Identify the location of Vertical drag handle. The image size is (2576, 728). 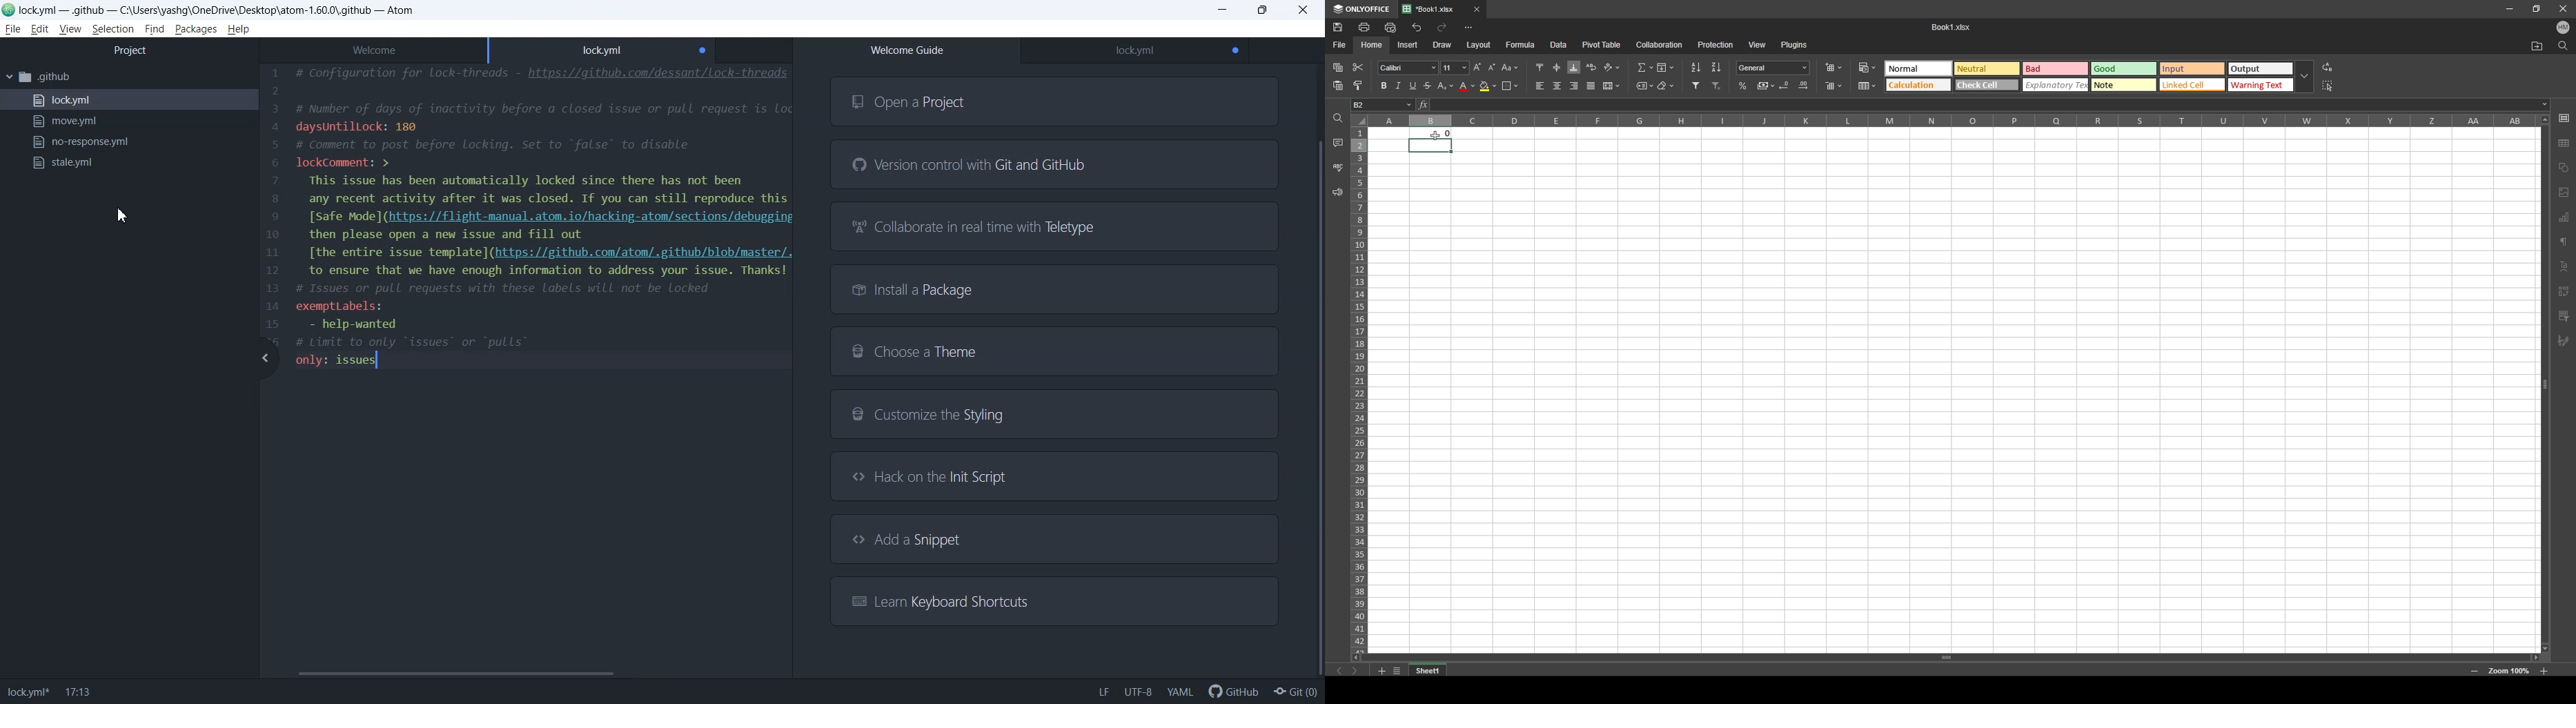
(264, 358).